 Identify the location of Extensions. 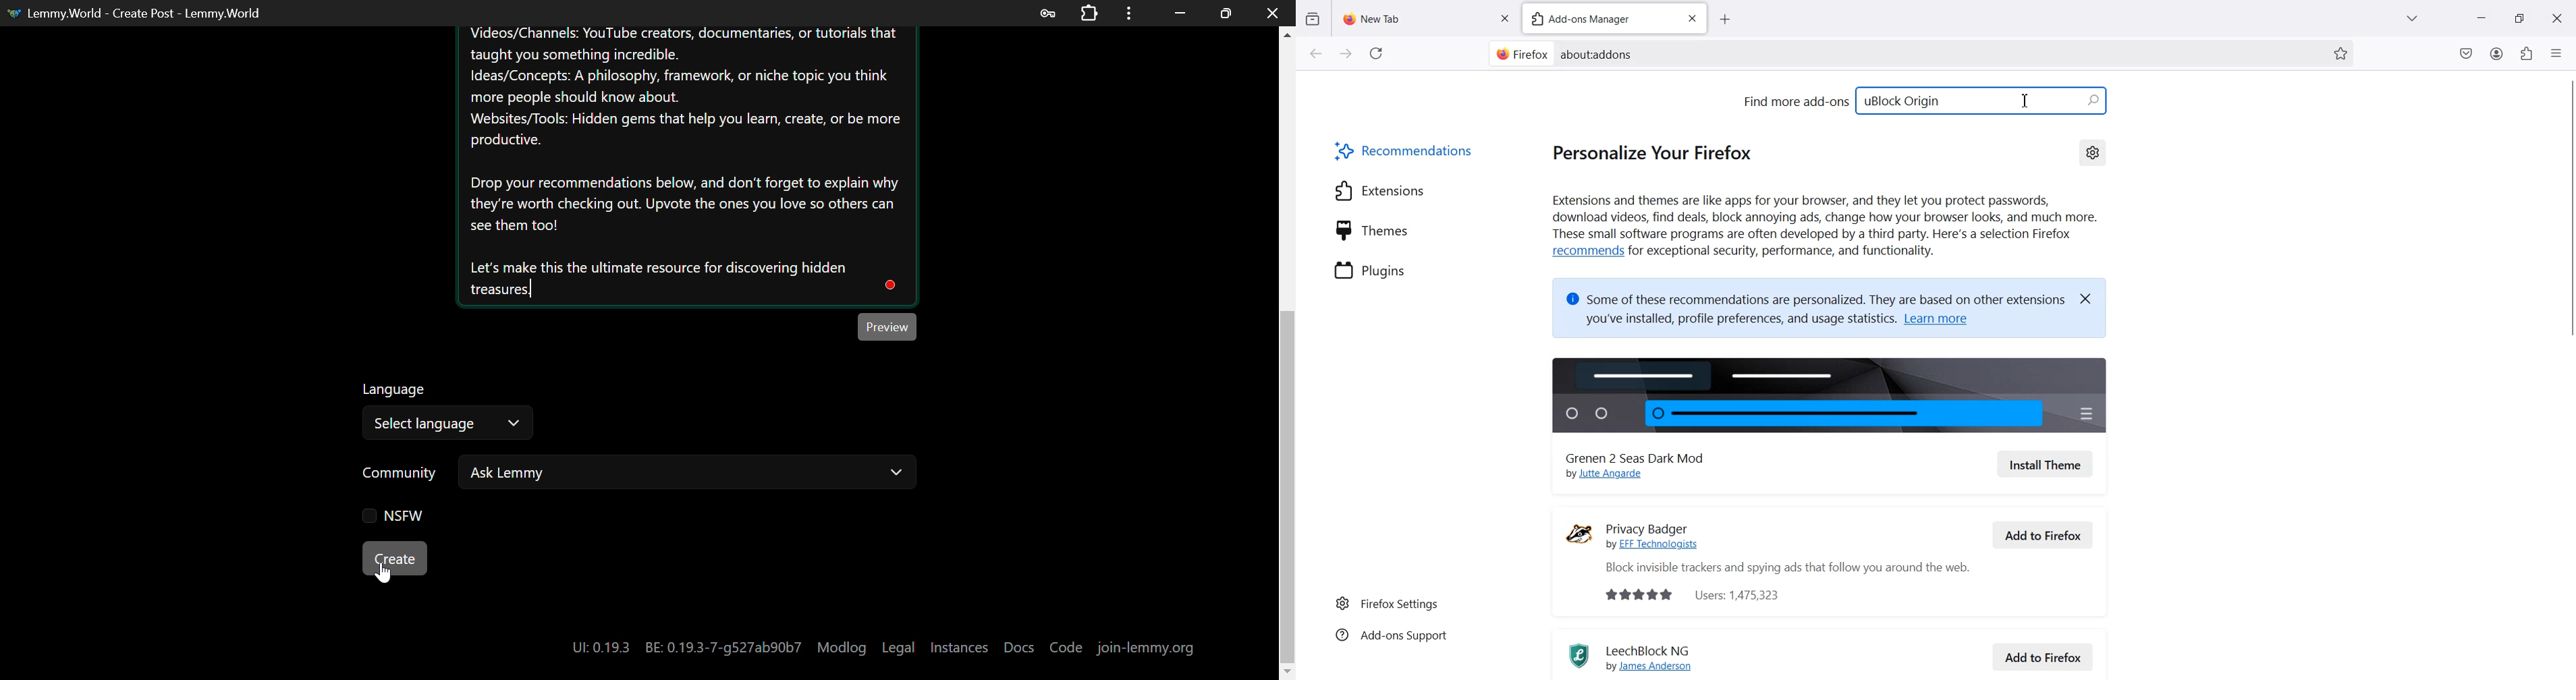
(1380, 190).